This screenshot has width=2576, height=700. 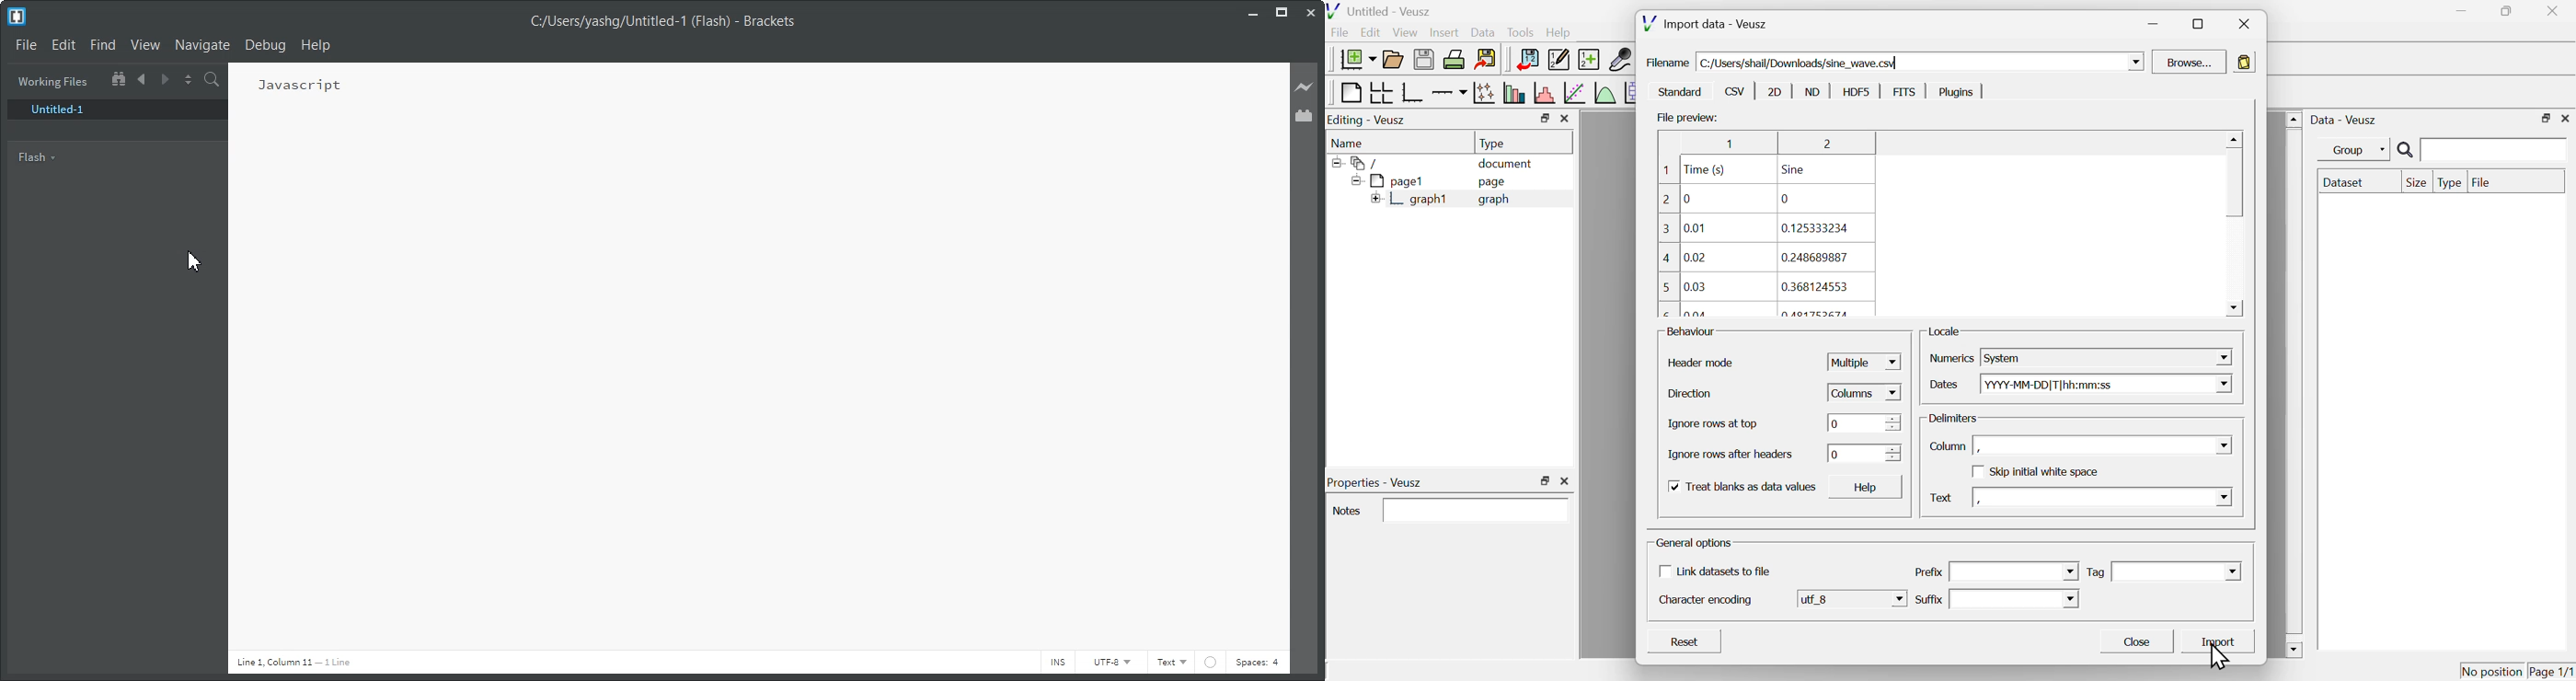 I want to click on on, so click(x=1674, y=487).